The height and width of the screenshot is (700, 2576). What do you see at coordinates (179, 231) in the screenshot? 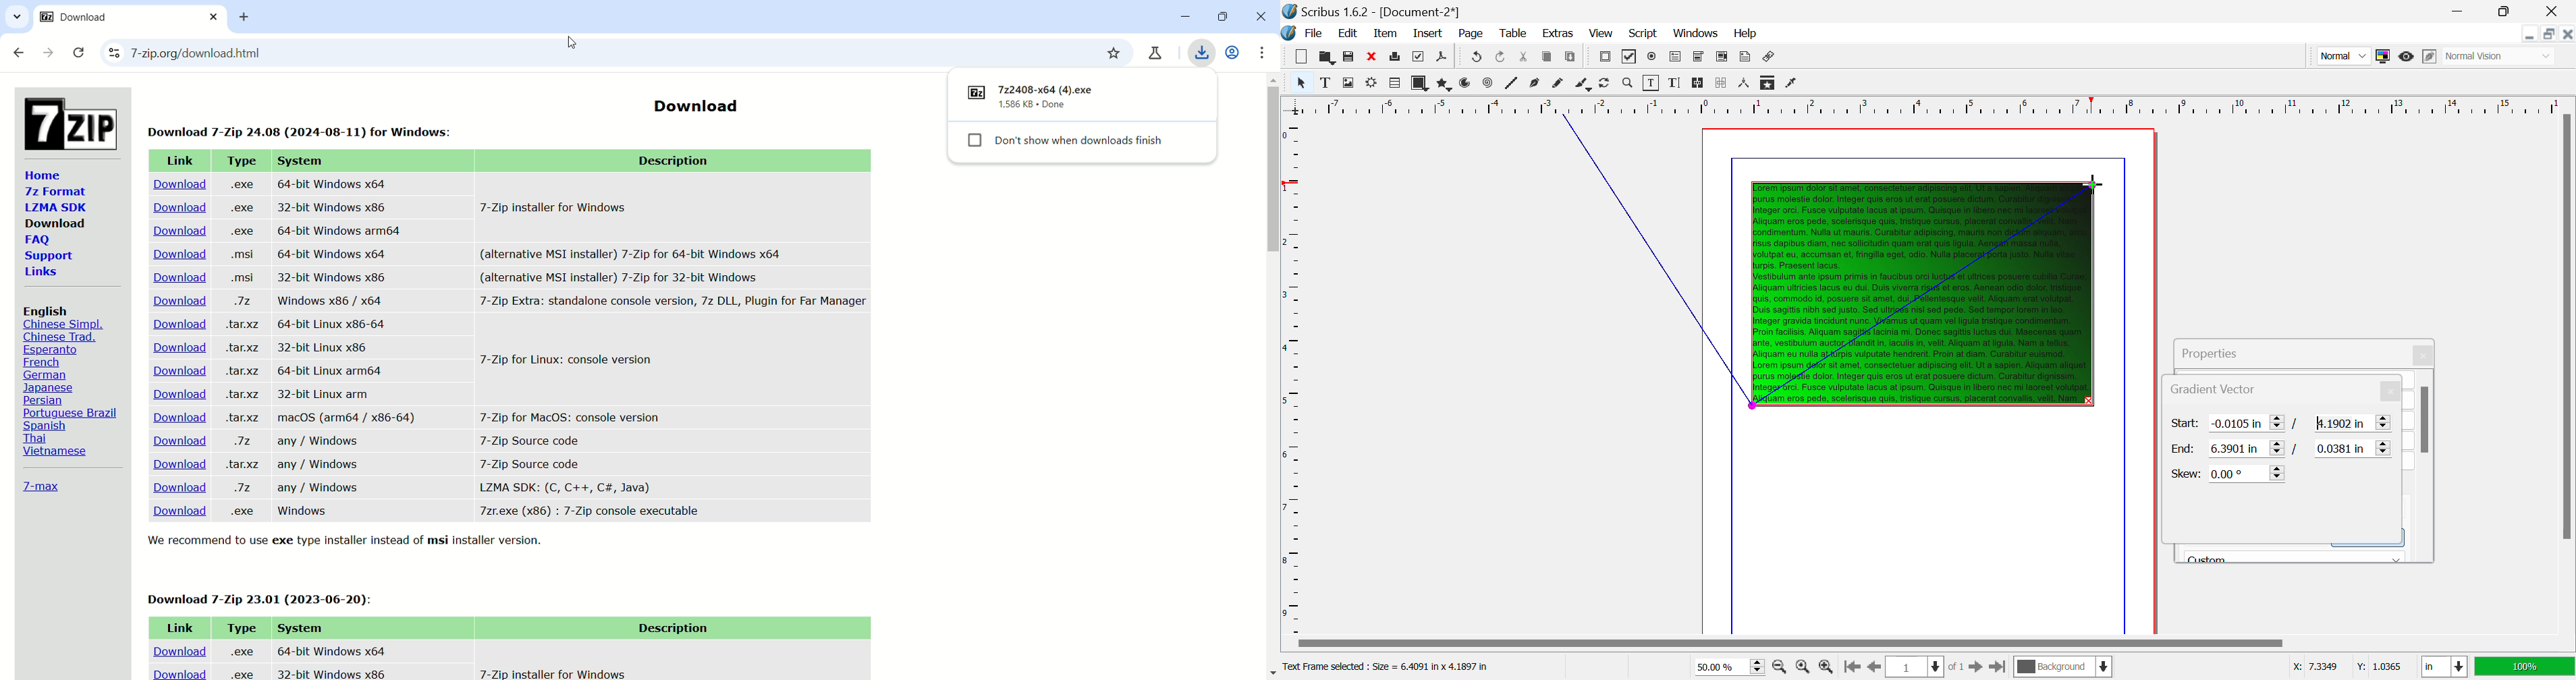
I see `Download` at bounding box center [179, 231].